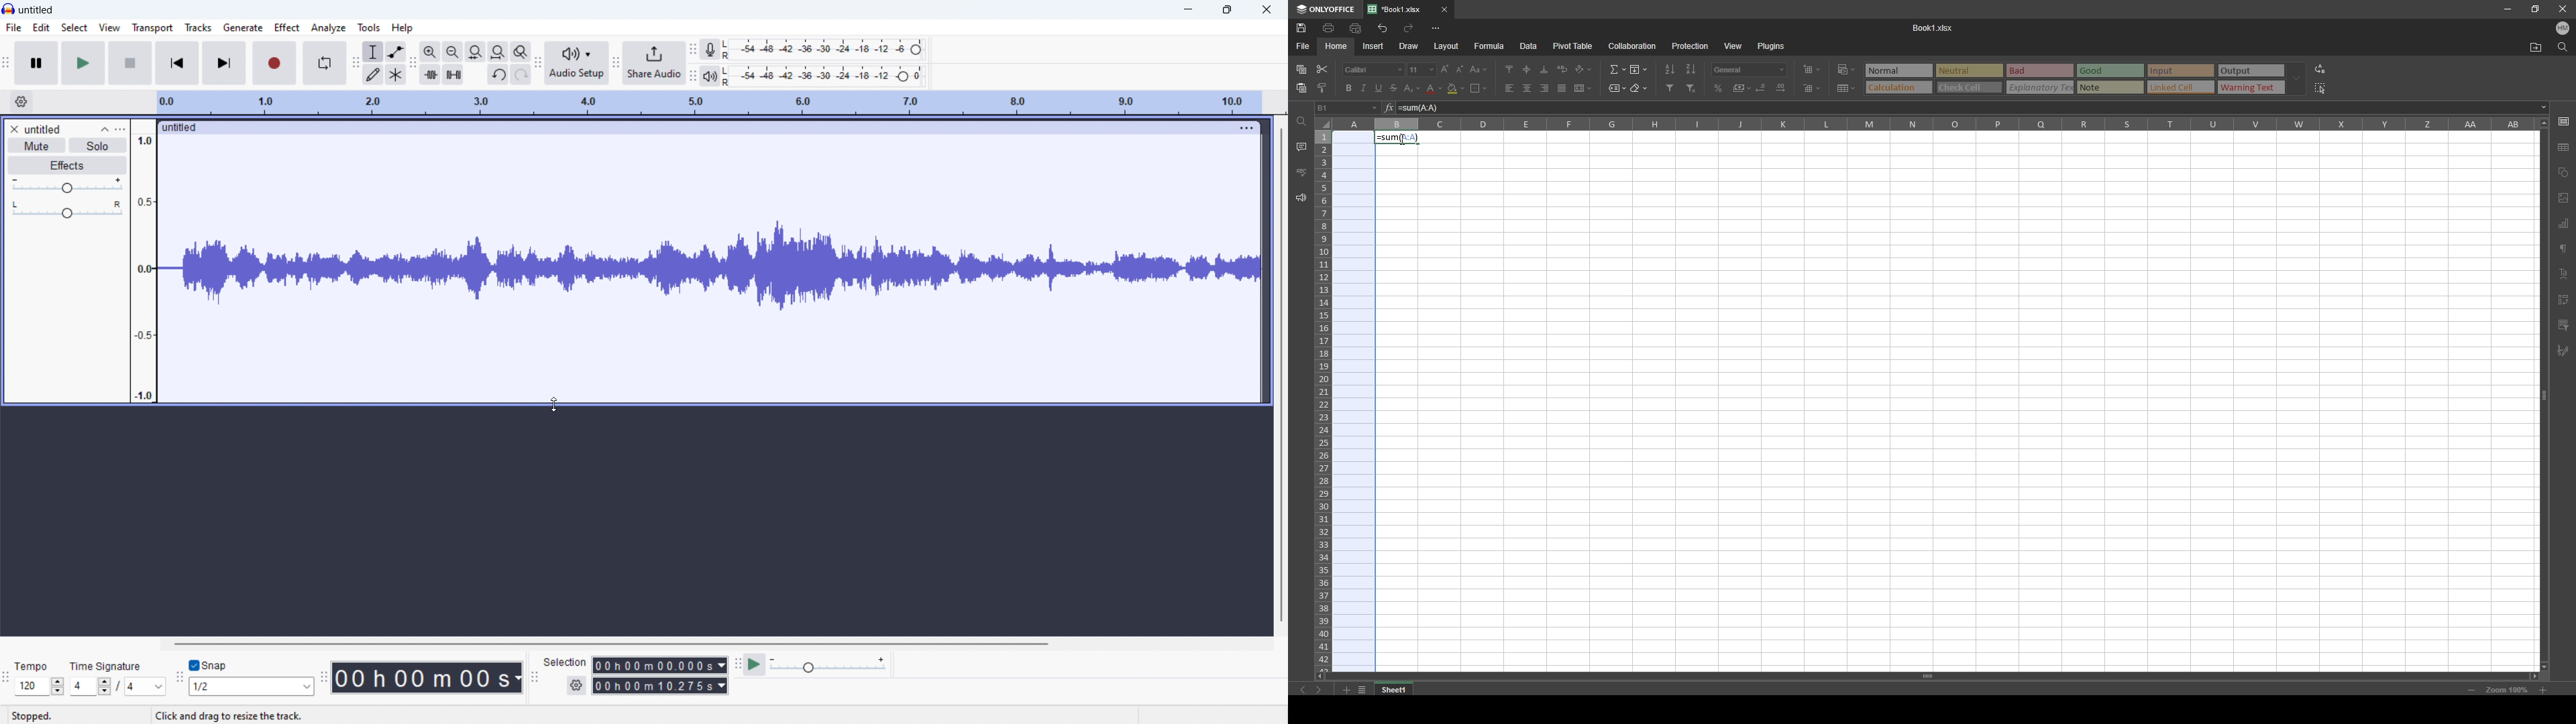  Describe the element at coordinates (1362, 690) in the screenshot. I see `sheet list` at that location.